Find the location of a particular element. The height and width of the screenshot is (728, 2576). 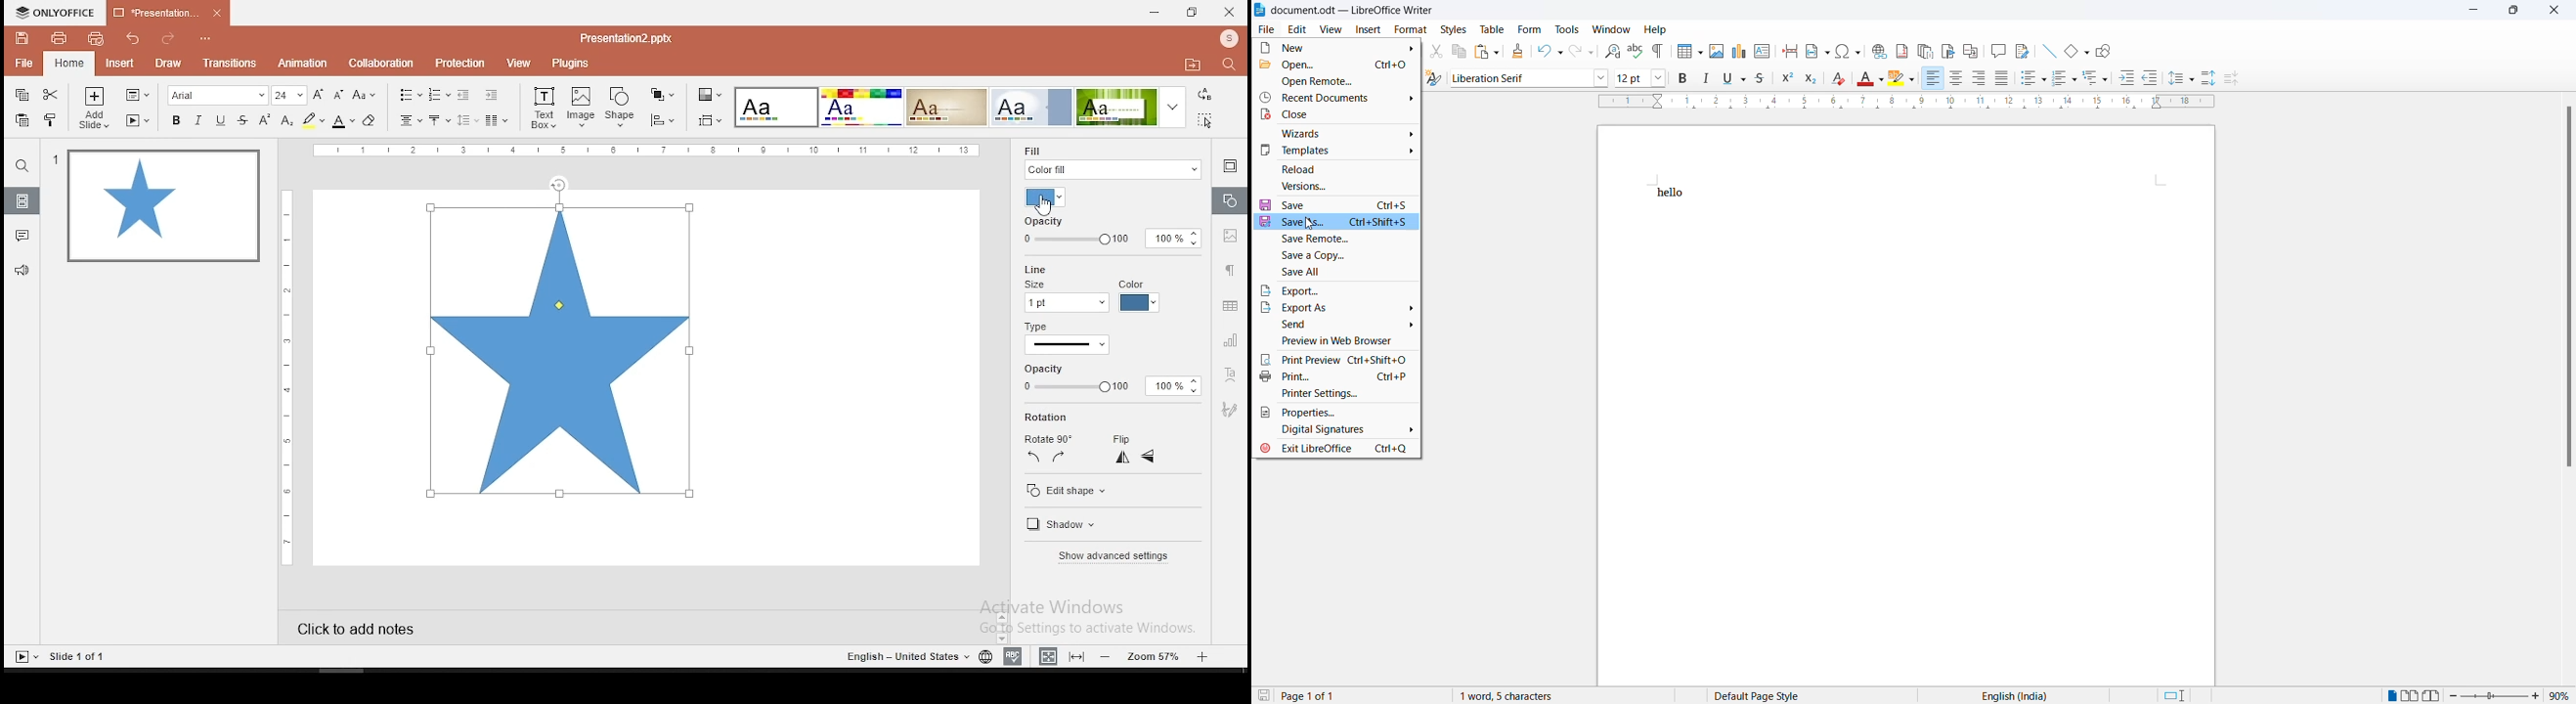

scrollbar is located at coordinates (2567, 291).